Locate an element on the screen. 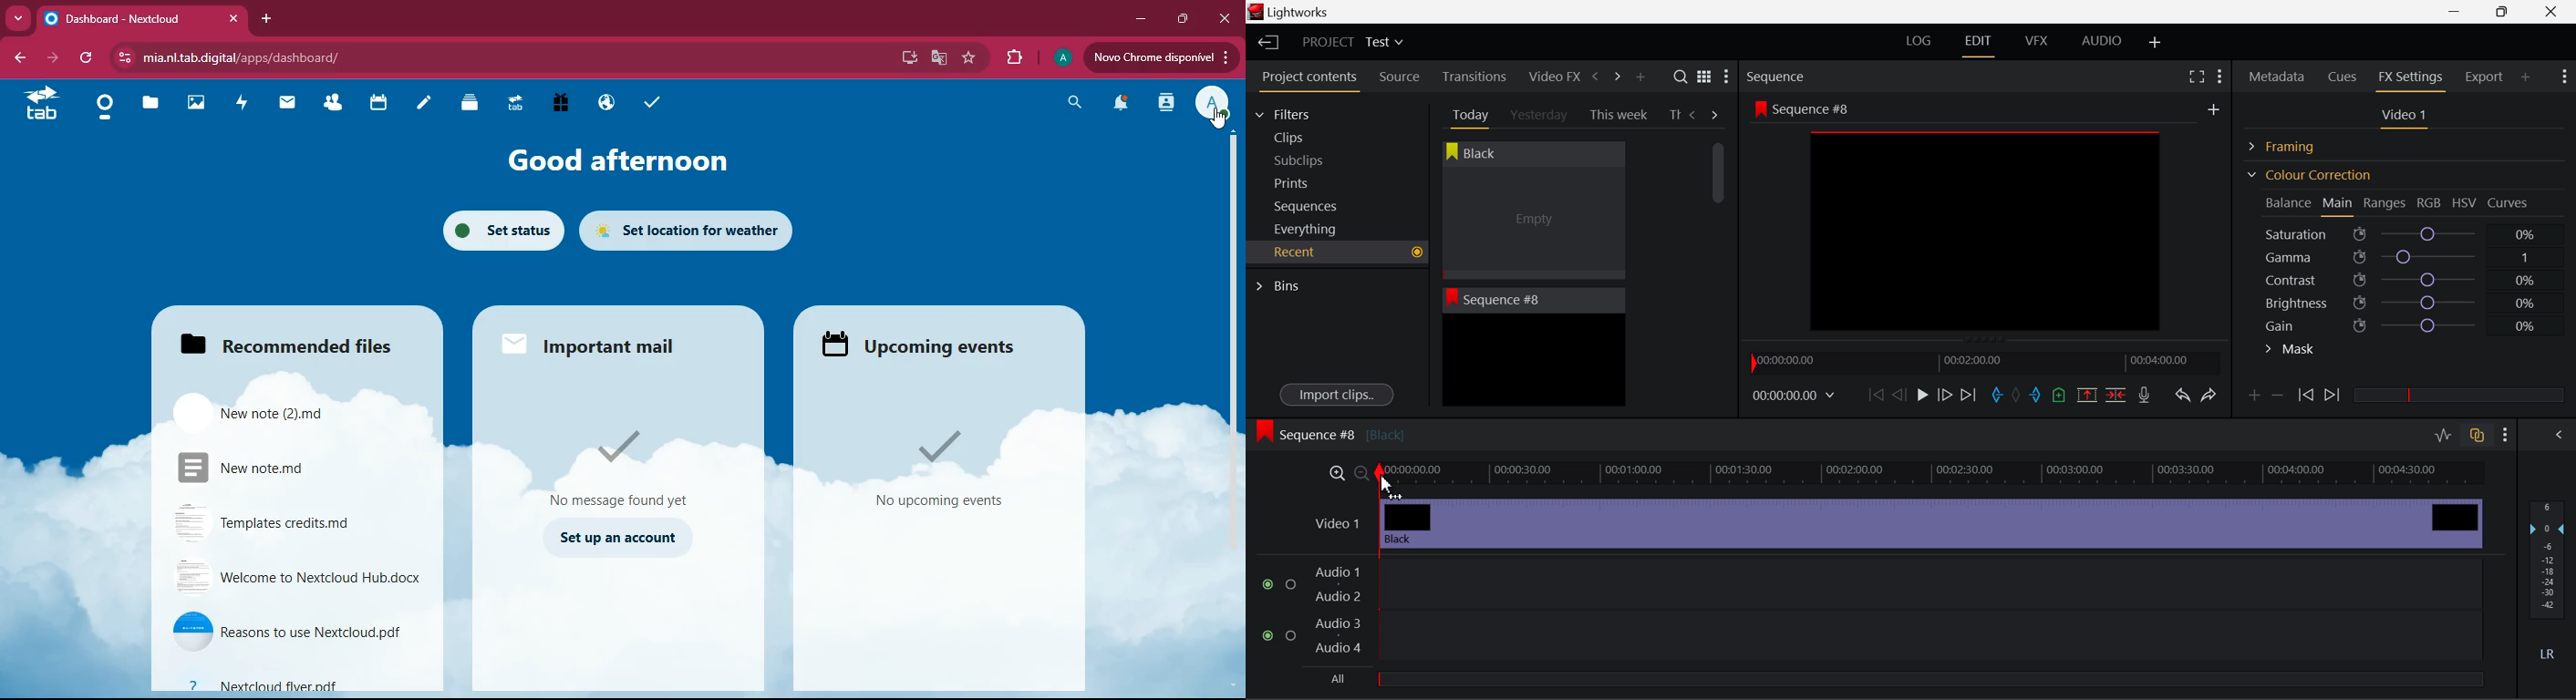  close is located at coordinates (1224, 18).